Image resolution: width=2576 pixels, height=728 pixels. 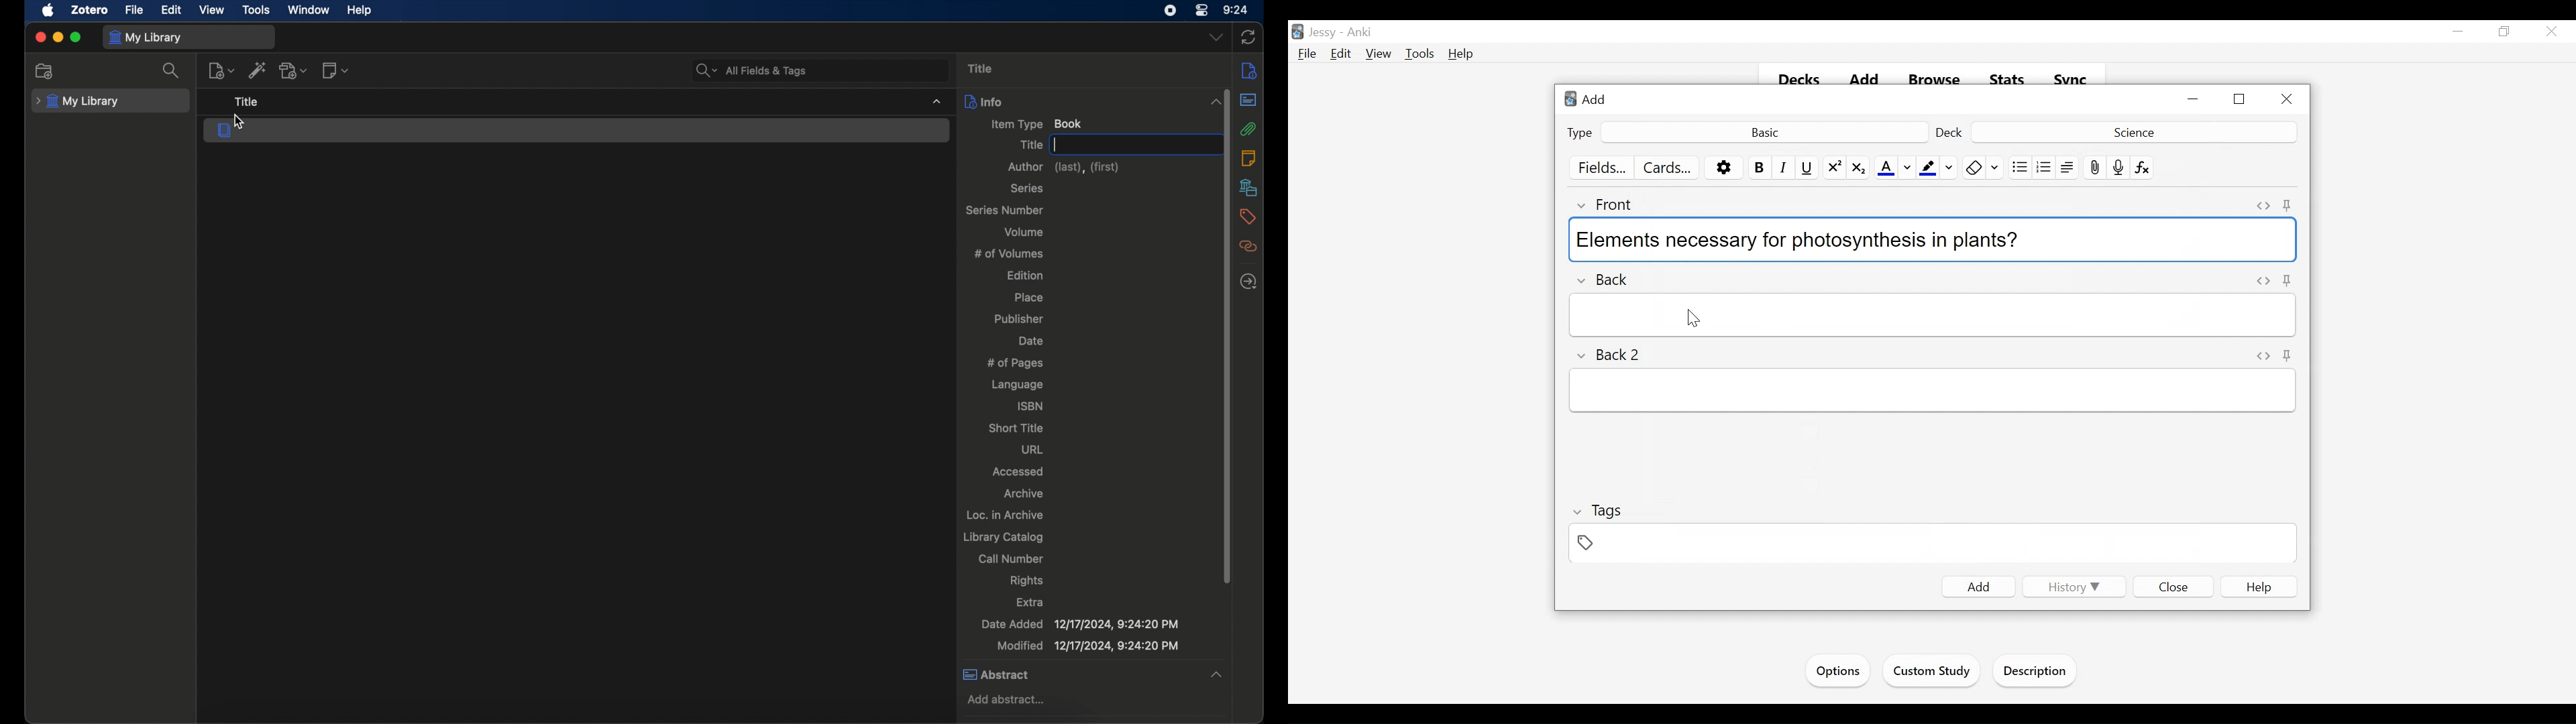 What do you see at coordinates (1217, 38) in the screenshot?
I see `dropdown` at bounding box center [1217, 38].